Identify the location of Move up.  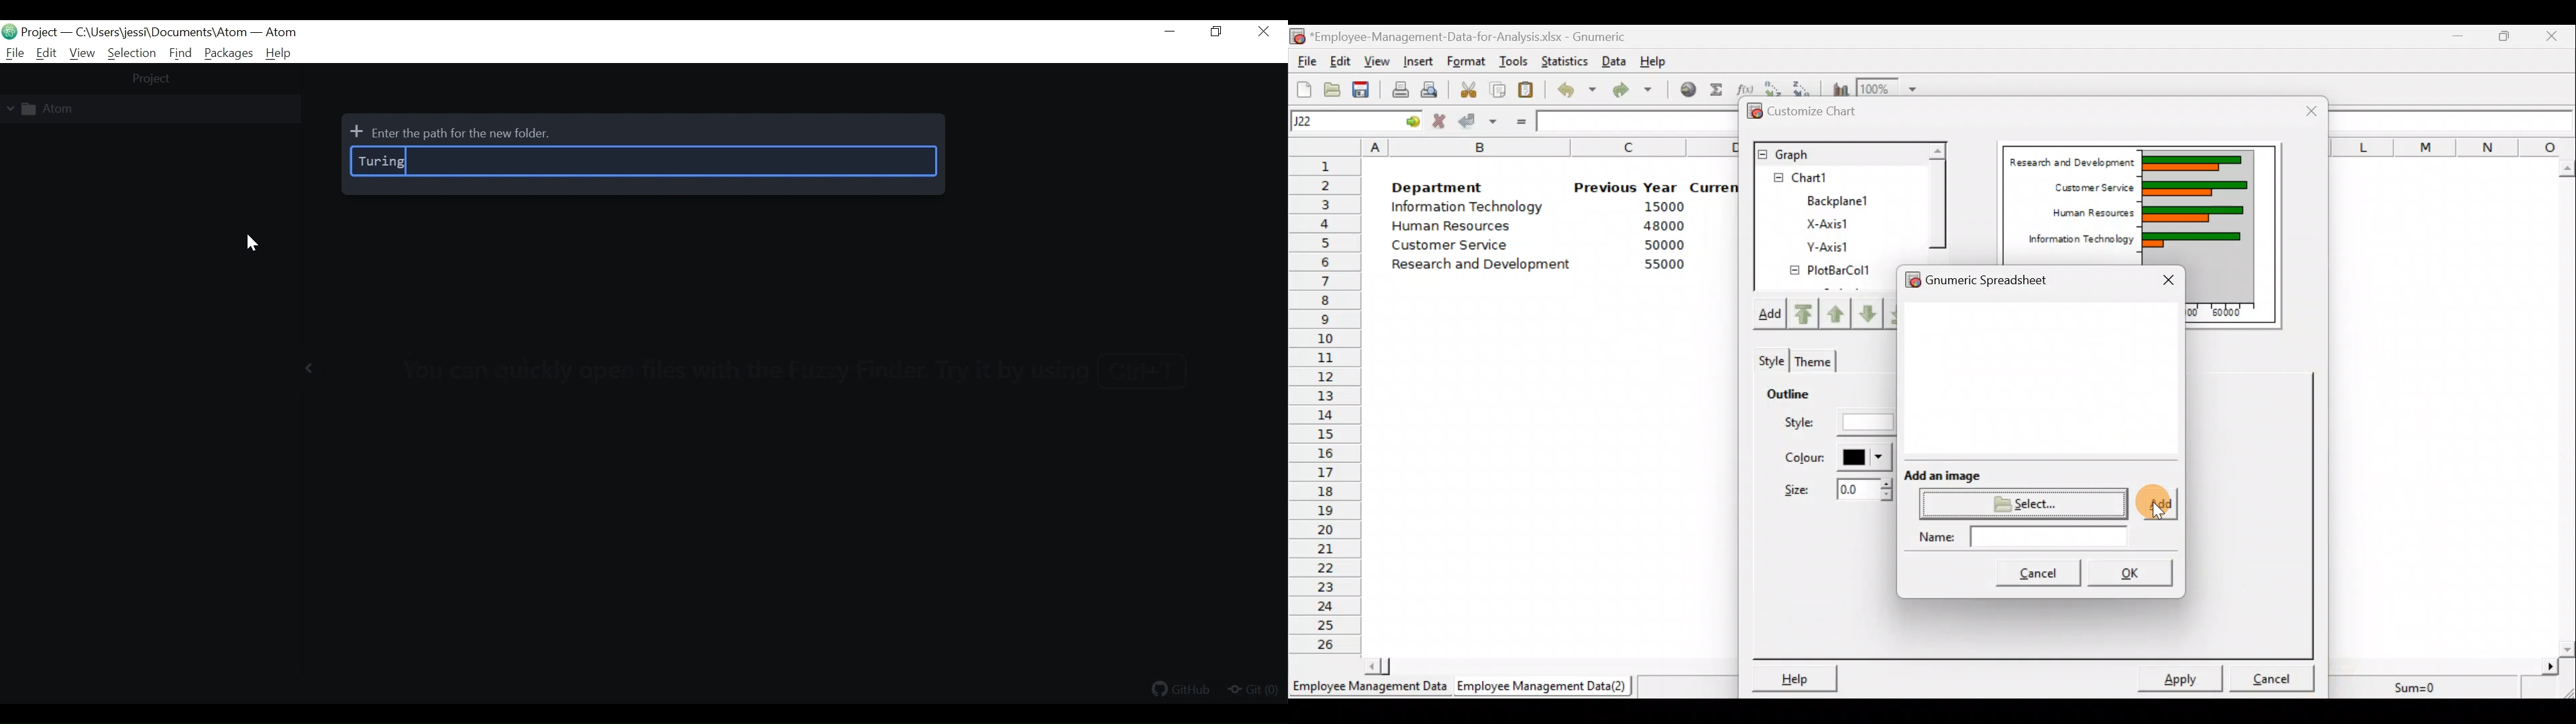
(1865, 312).